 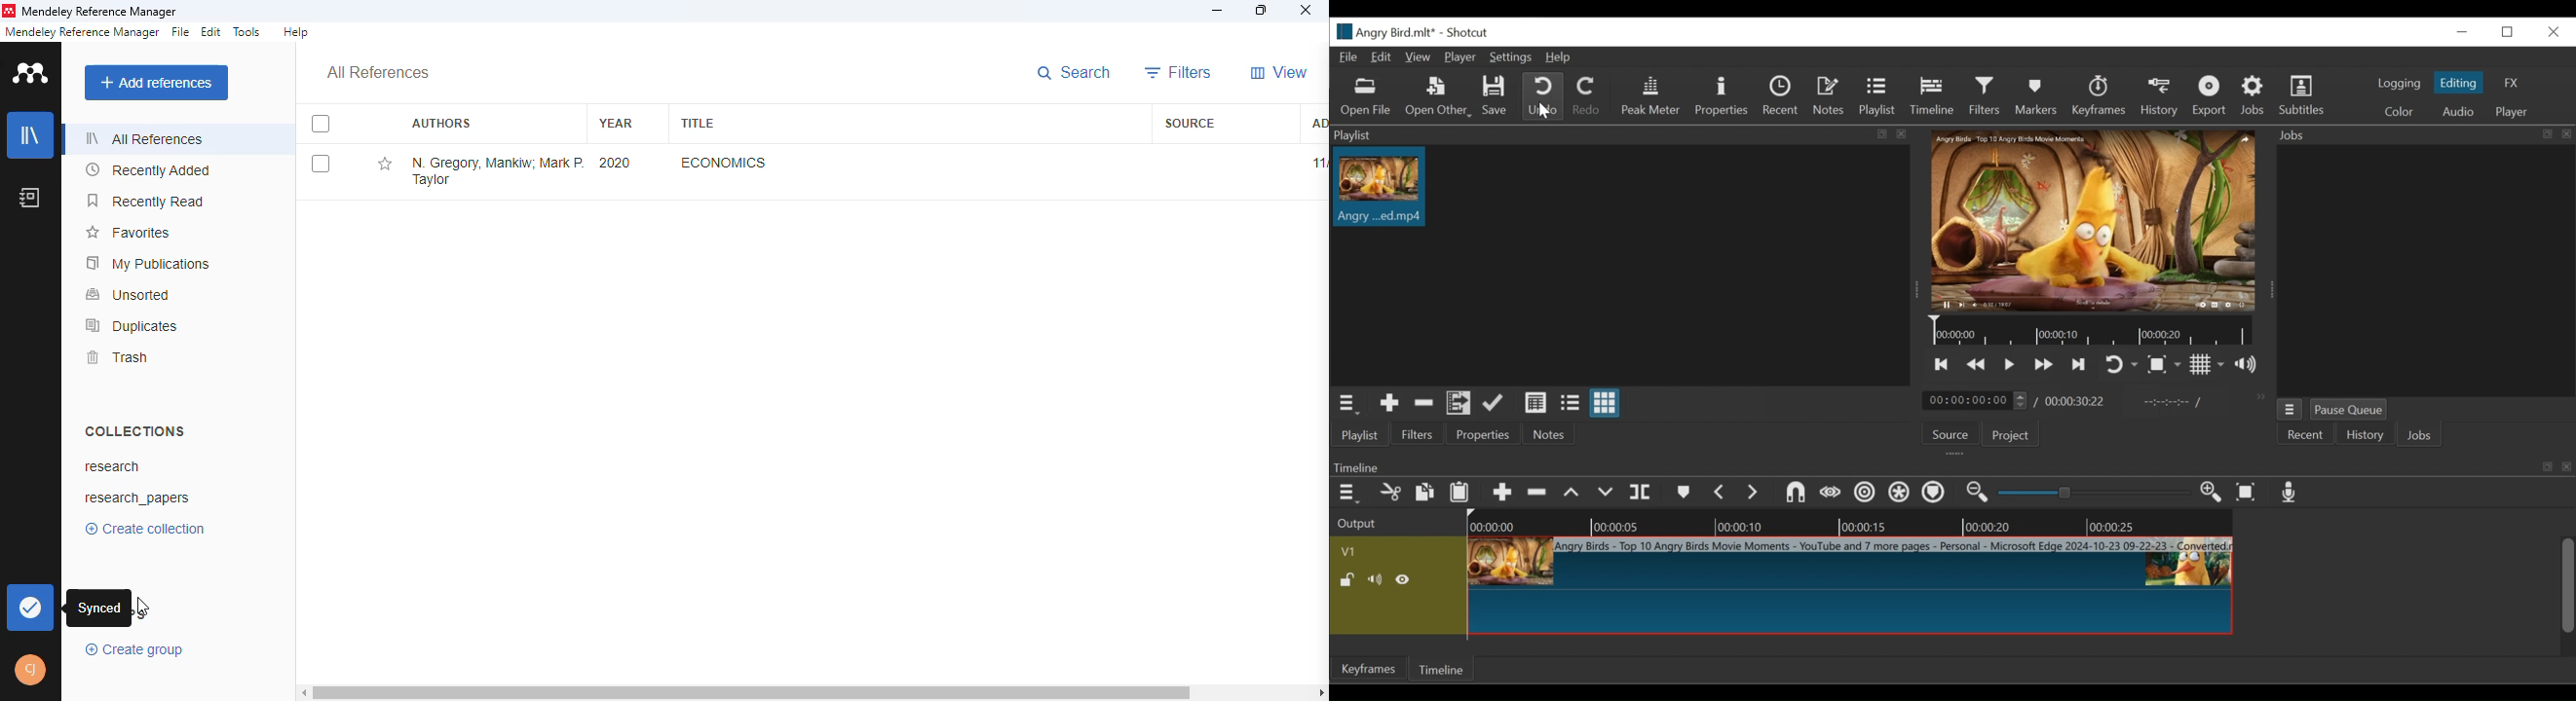 I want to click on Player, so click(x=2514, y=110).